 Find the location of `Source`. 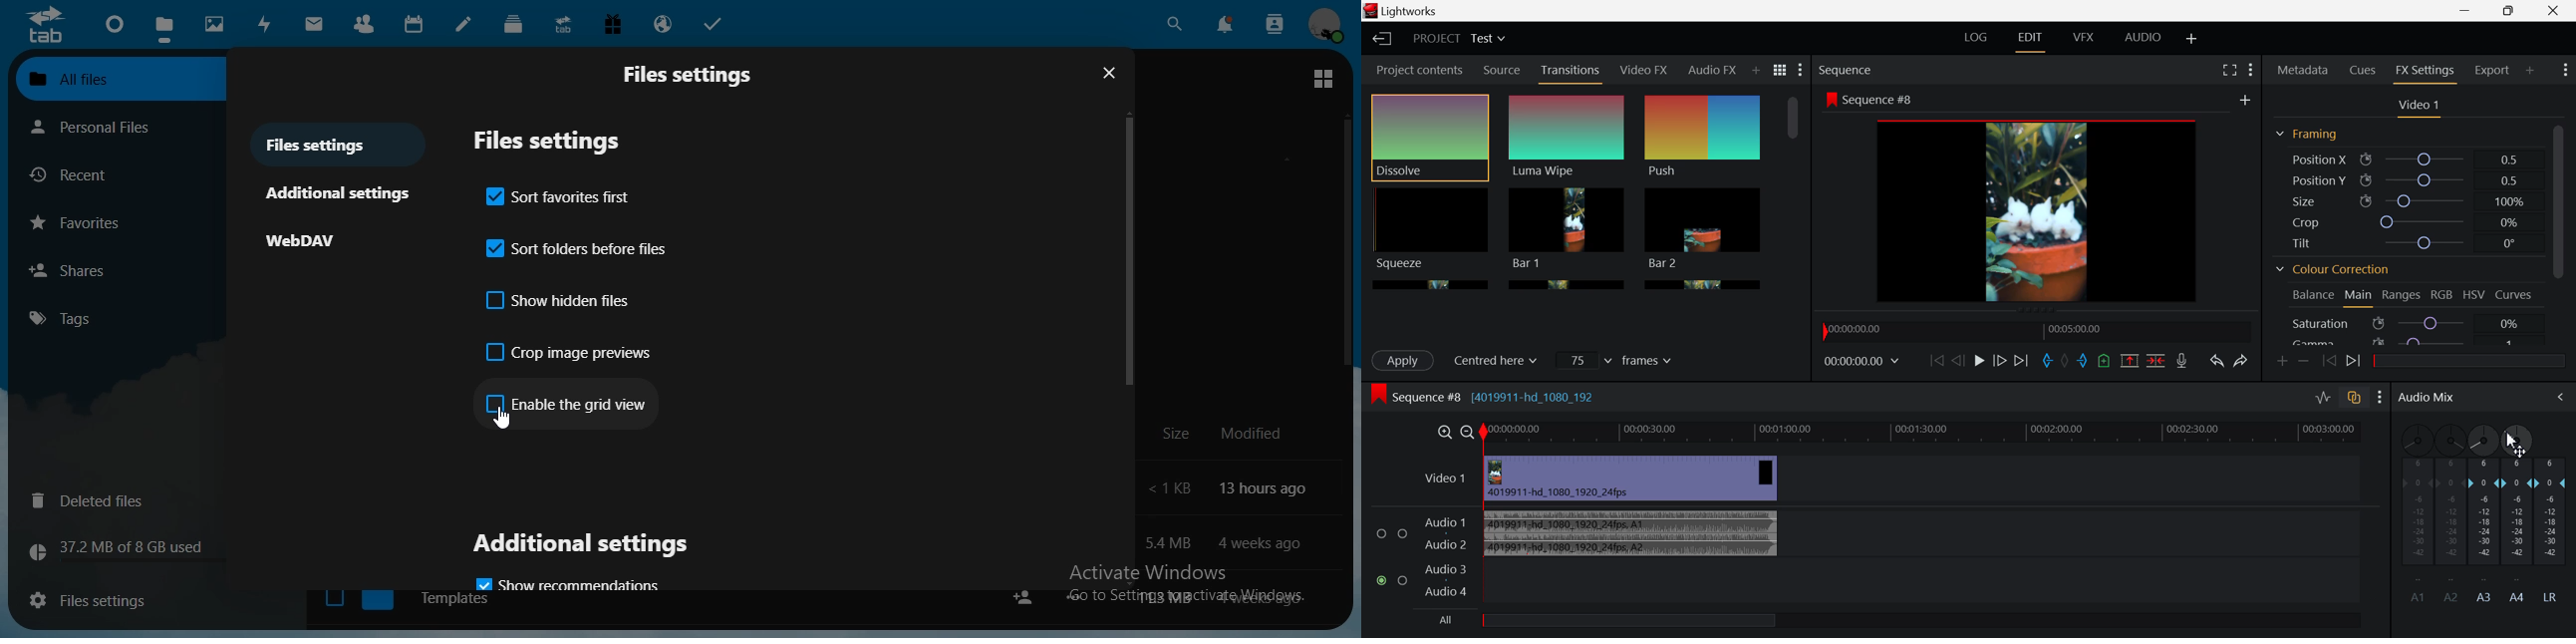

Source is located at coordinates (1503, 69).